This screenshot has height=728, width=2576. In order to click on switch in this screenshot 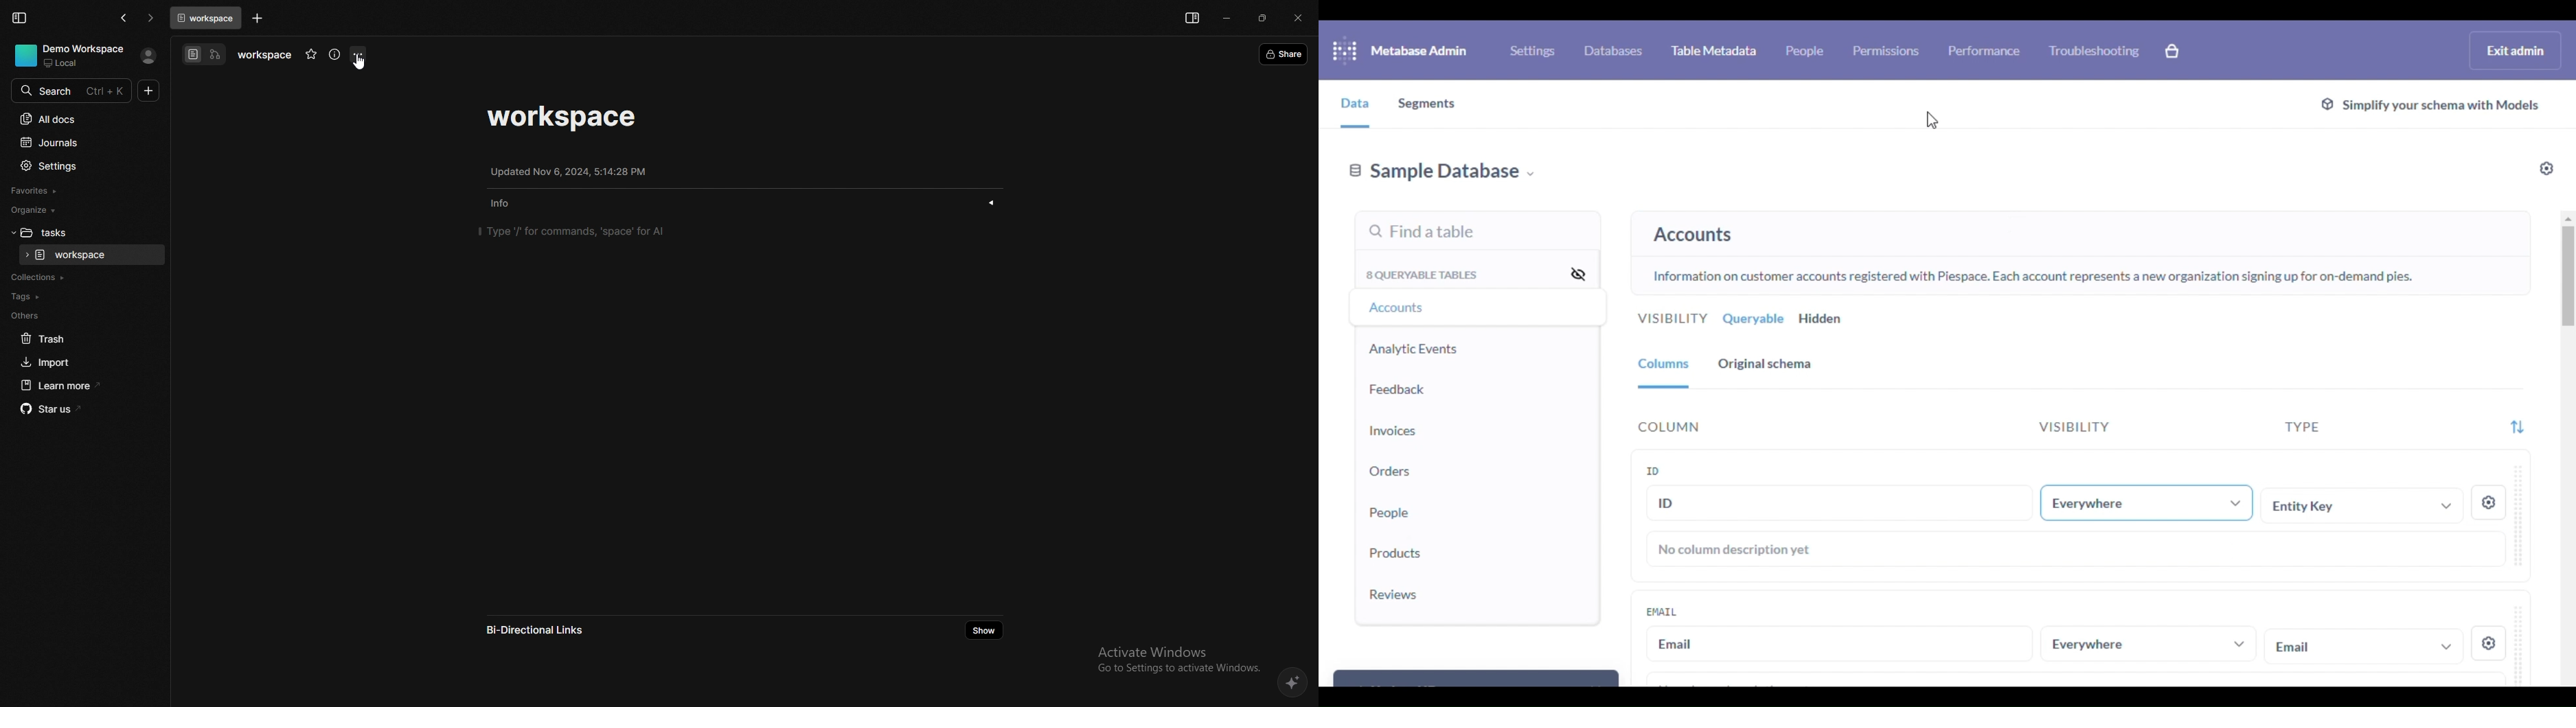, I will do `click(205, 55)`.